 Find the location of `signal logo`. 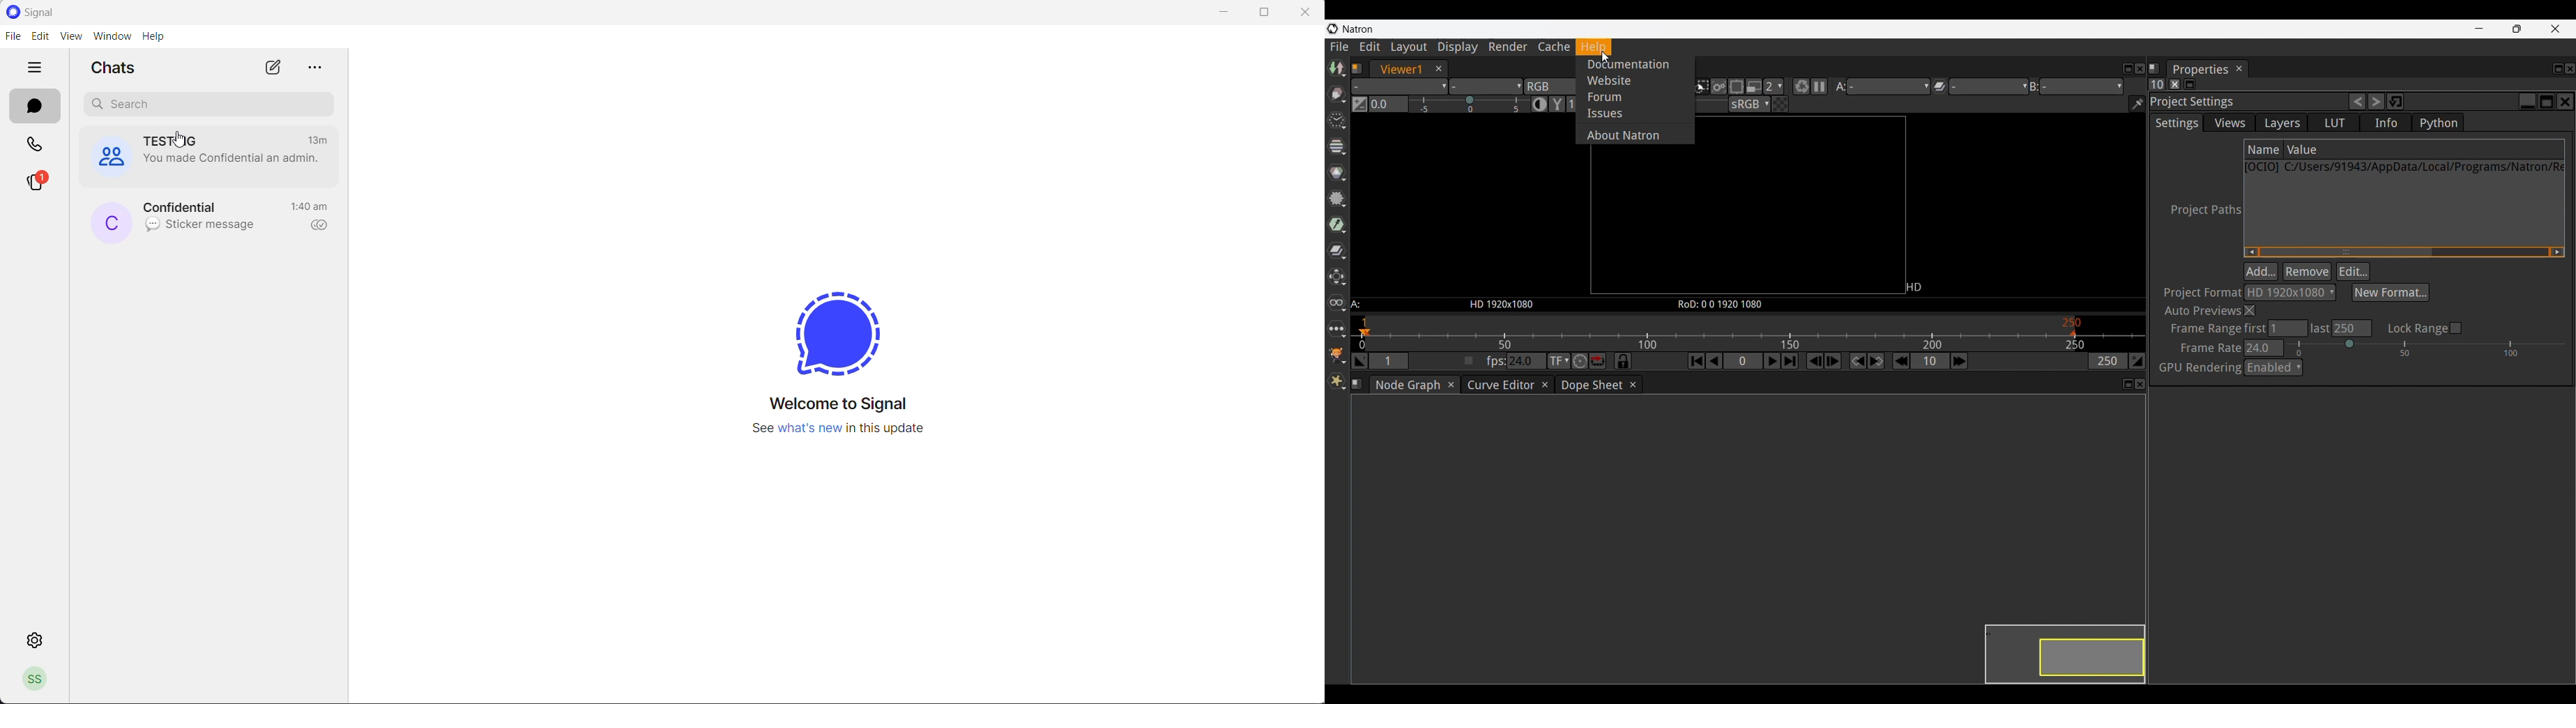

signal logo is located at coordinates (839, 326).